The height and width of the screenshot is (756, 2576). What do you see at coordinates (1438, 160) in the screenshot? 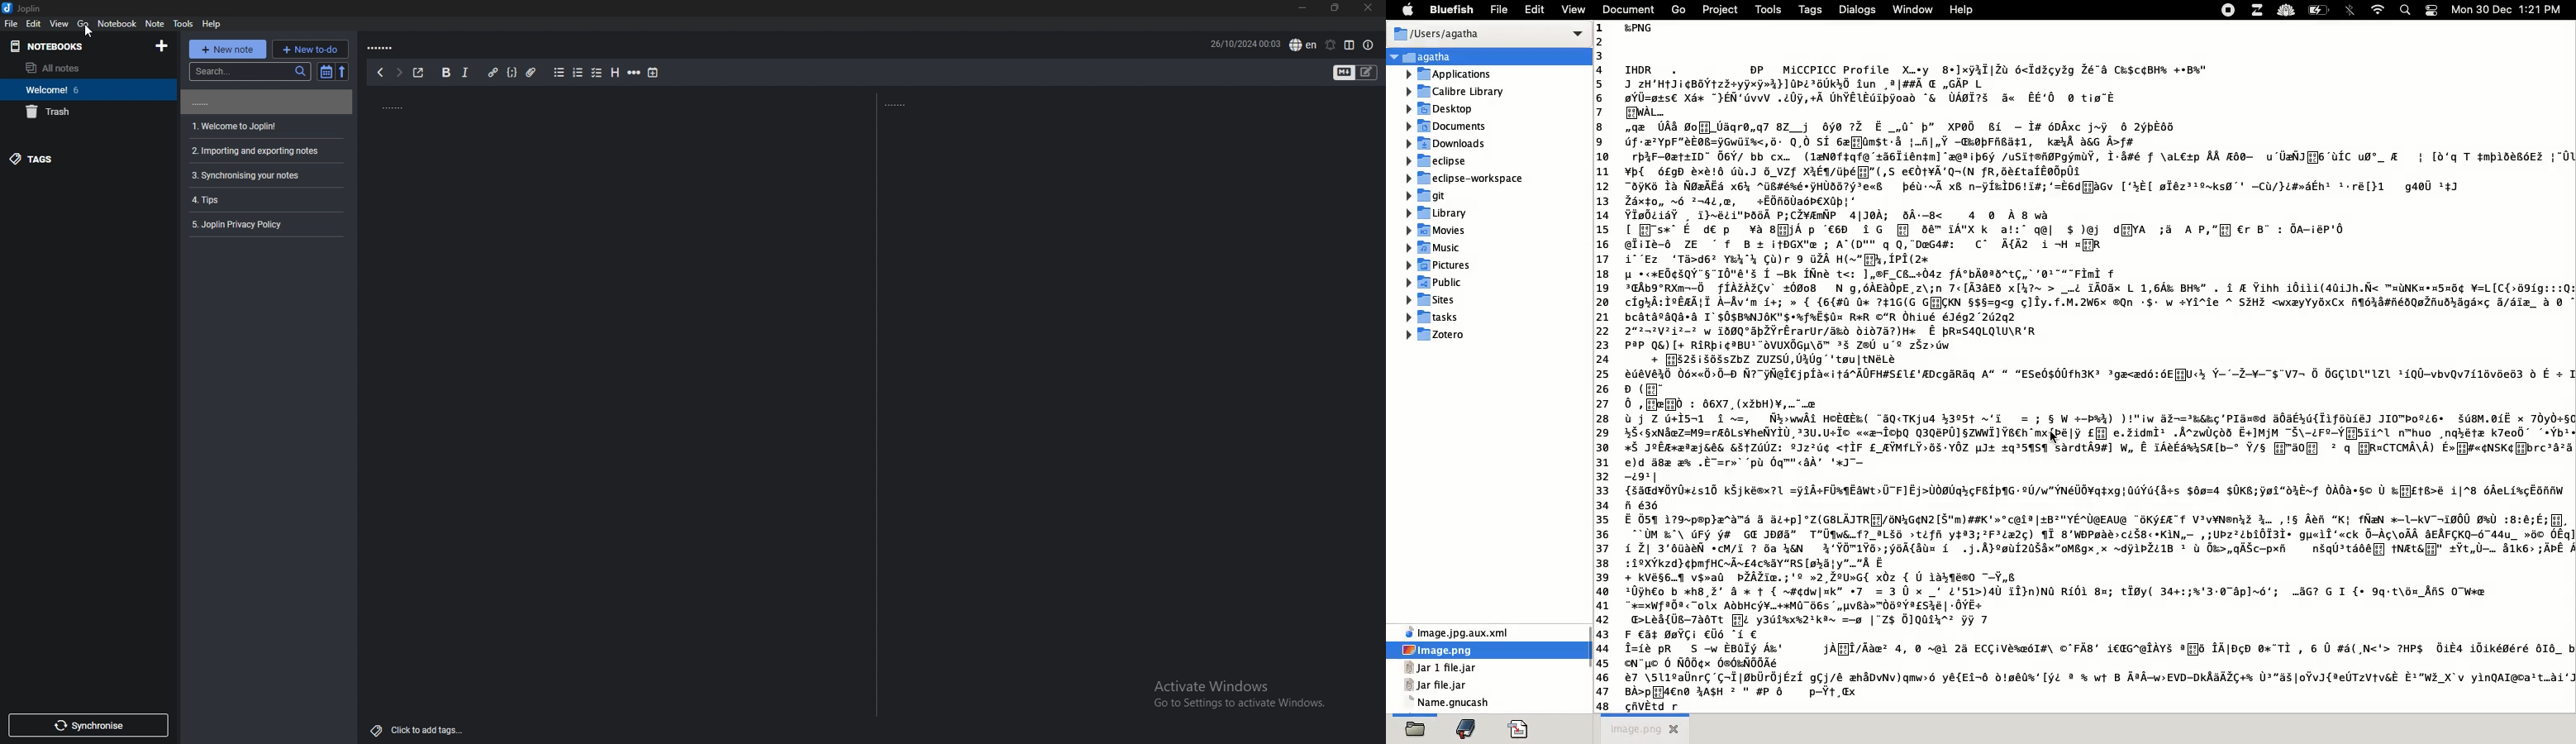
I see `eclipse` at bounding box center [1438, 160].